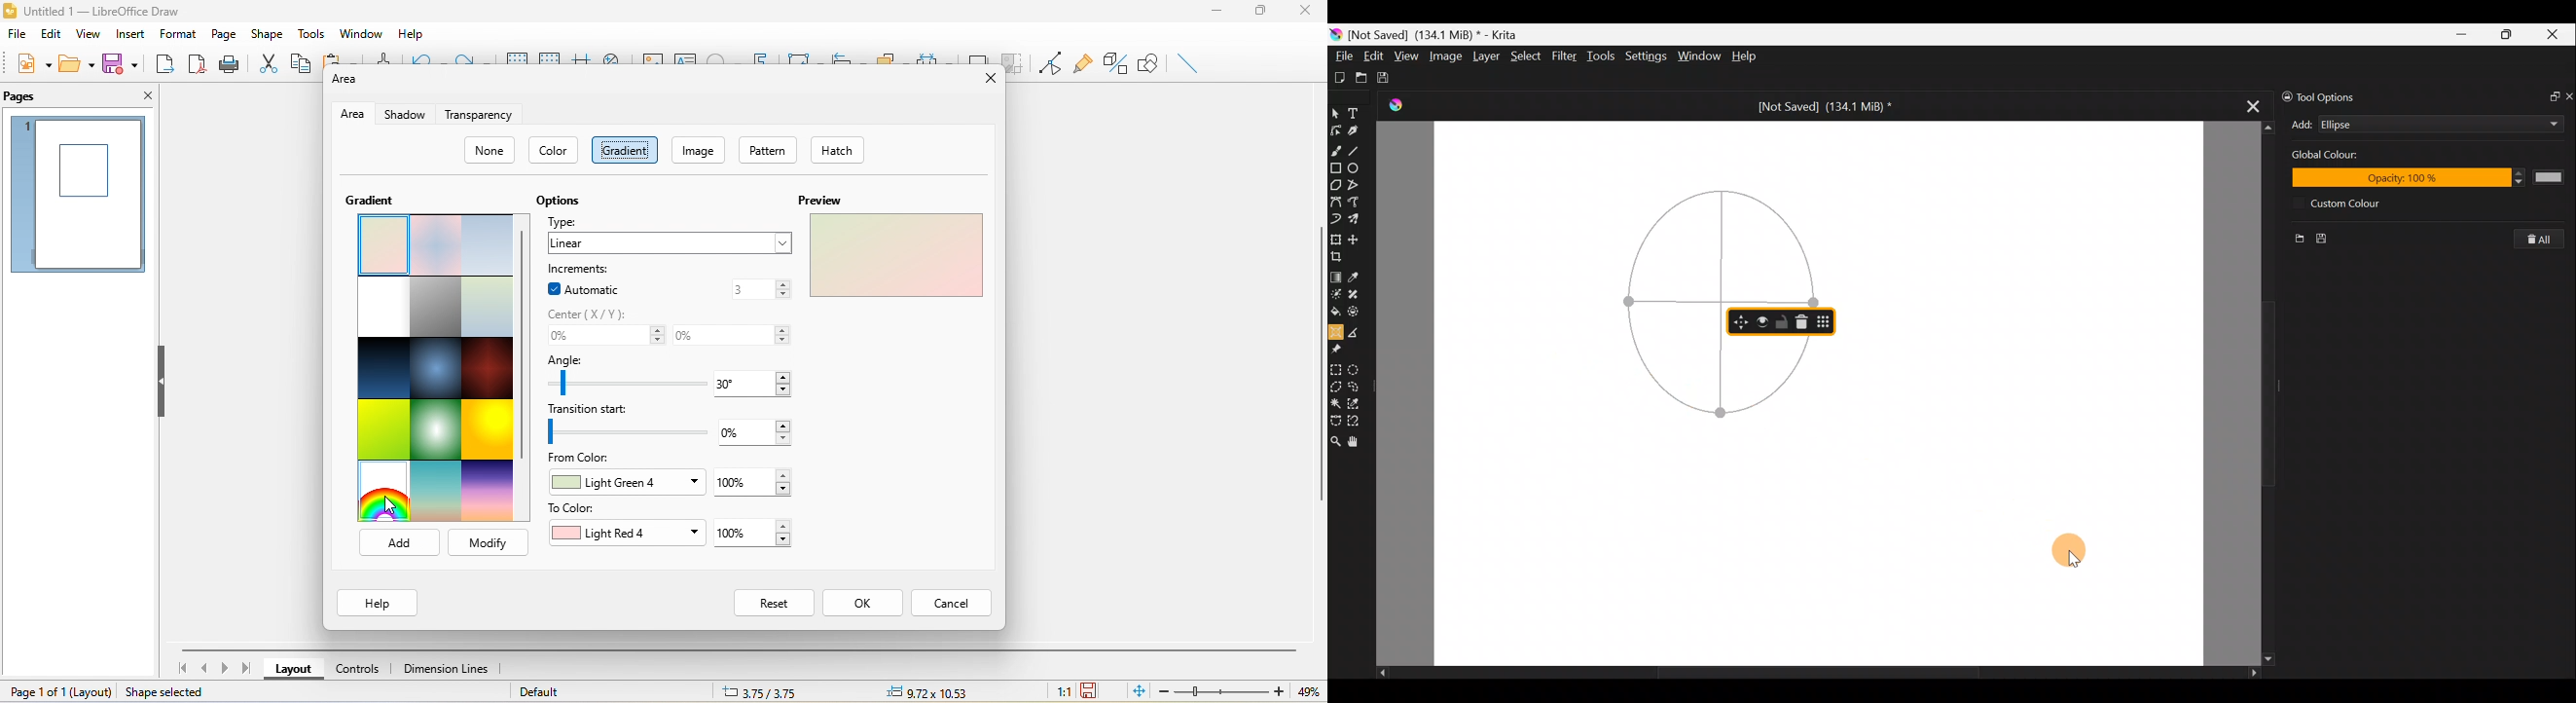  Describe the element at coordinates (1355, 275) in the screenshot. I see `Sample a colour from image/current layer` at that location.